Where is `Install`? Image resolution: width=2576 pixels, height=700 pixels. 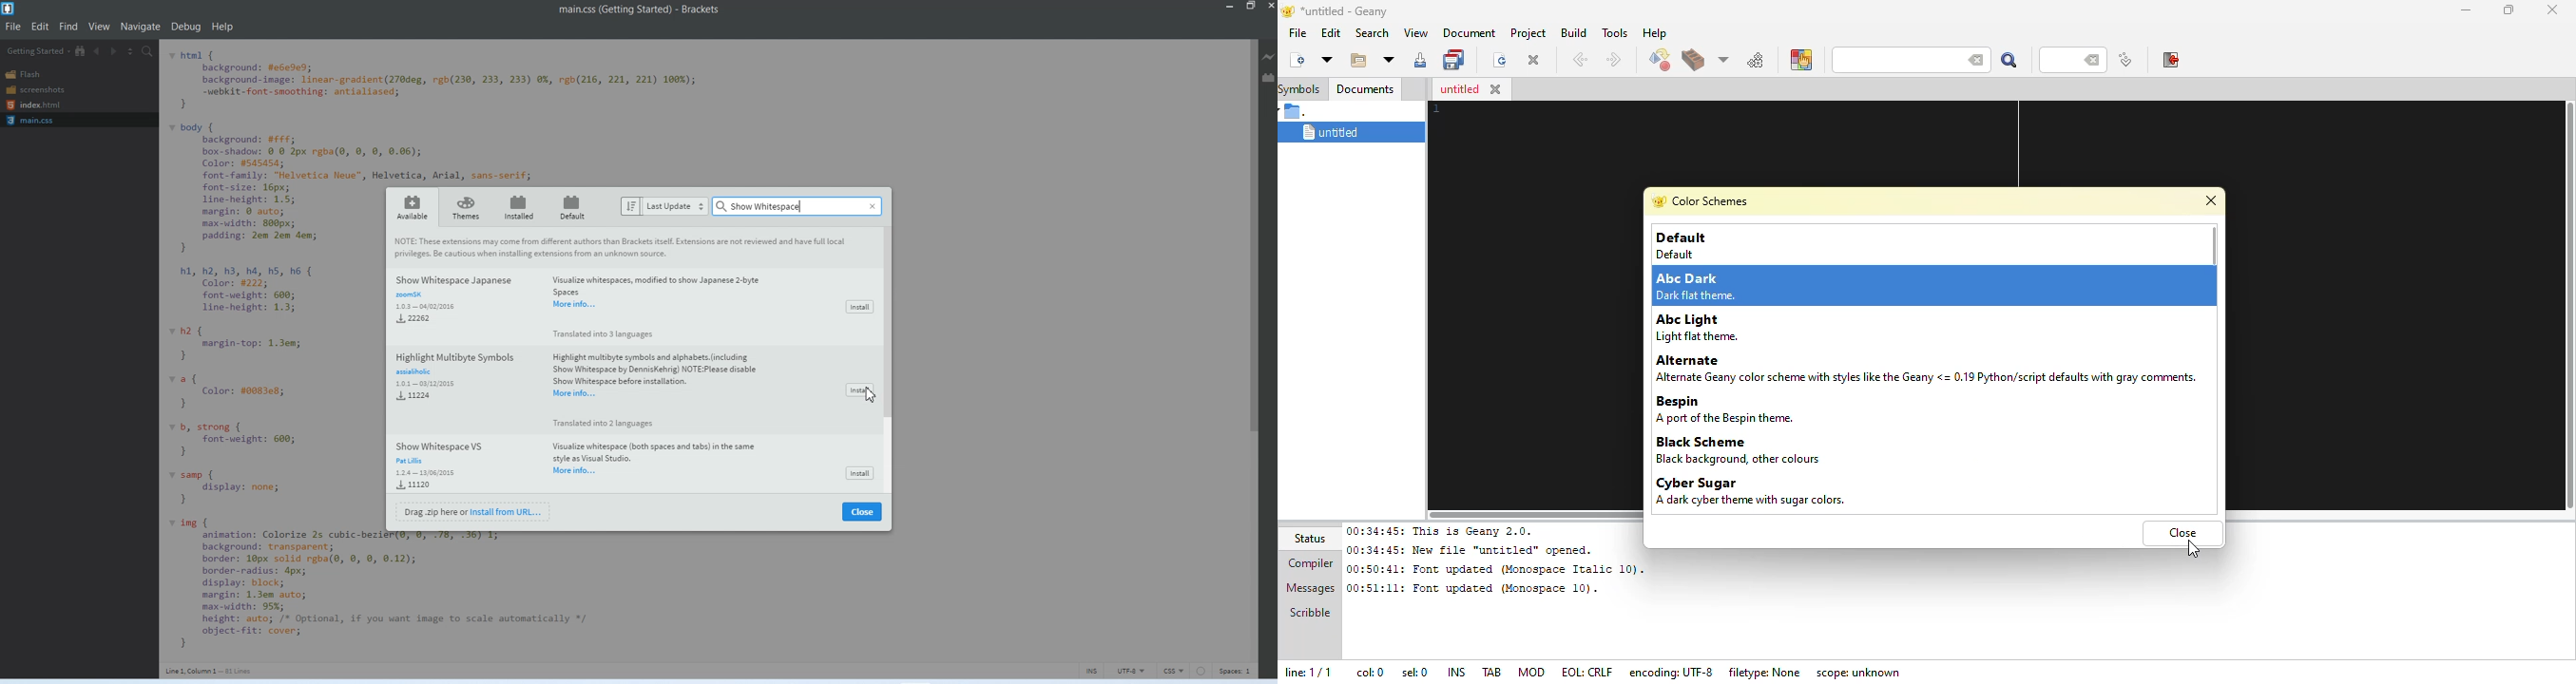 Install is located at coordinates (861, 307).